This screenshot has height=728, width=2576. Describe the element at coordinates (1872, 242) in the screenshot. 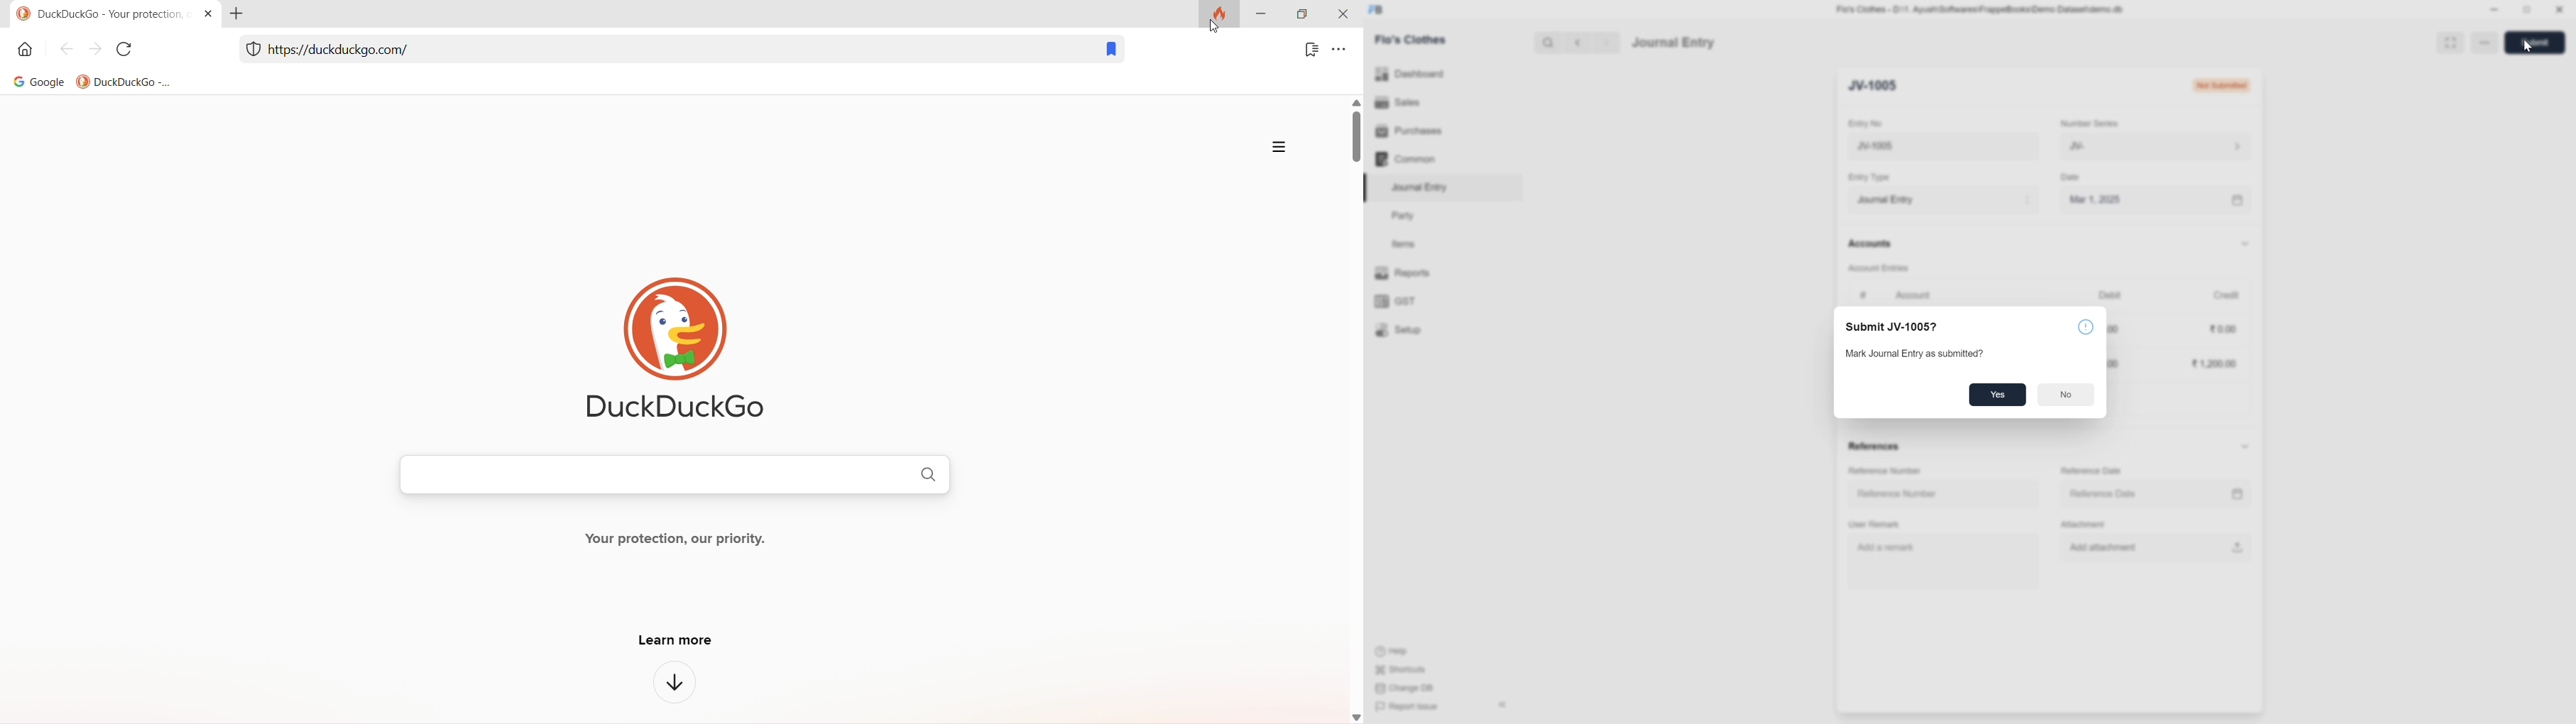

I see `Accounts` at that location.